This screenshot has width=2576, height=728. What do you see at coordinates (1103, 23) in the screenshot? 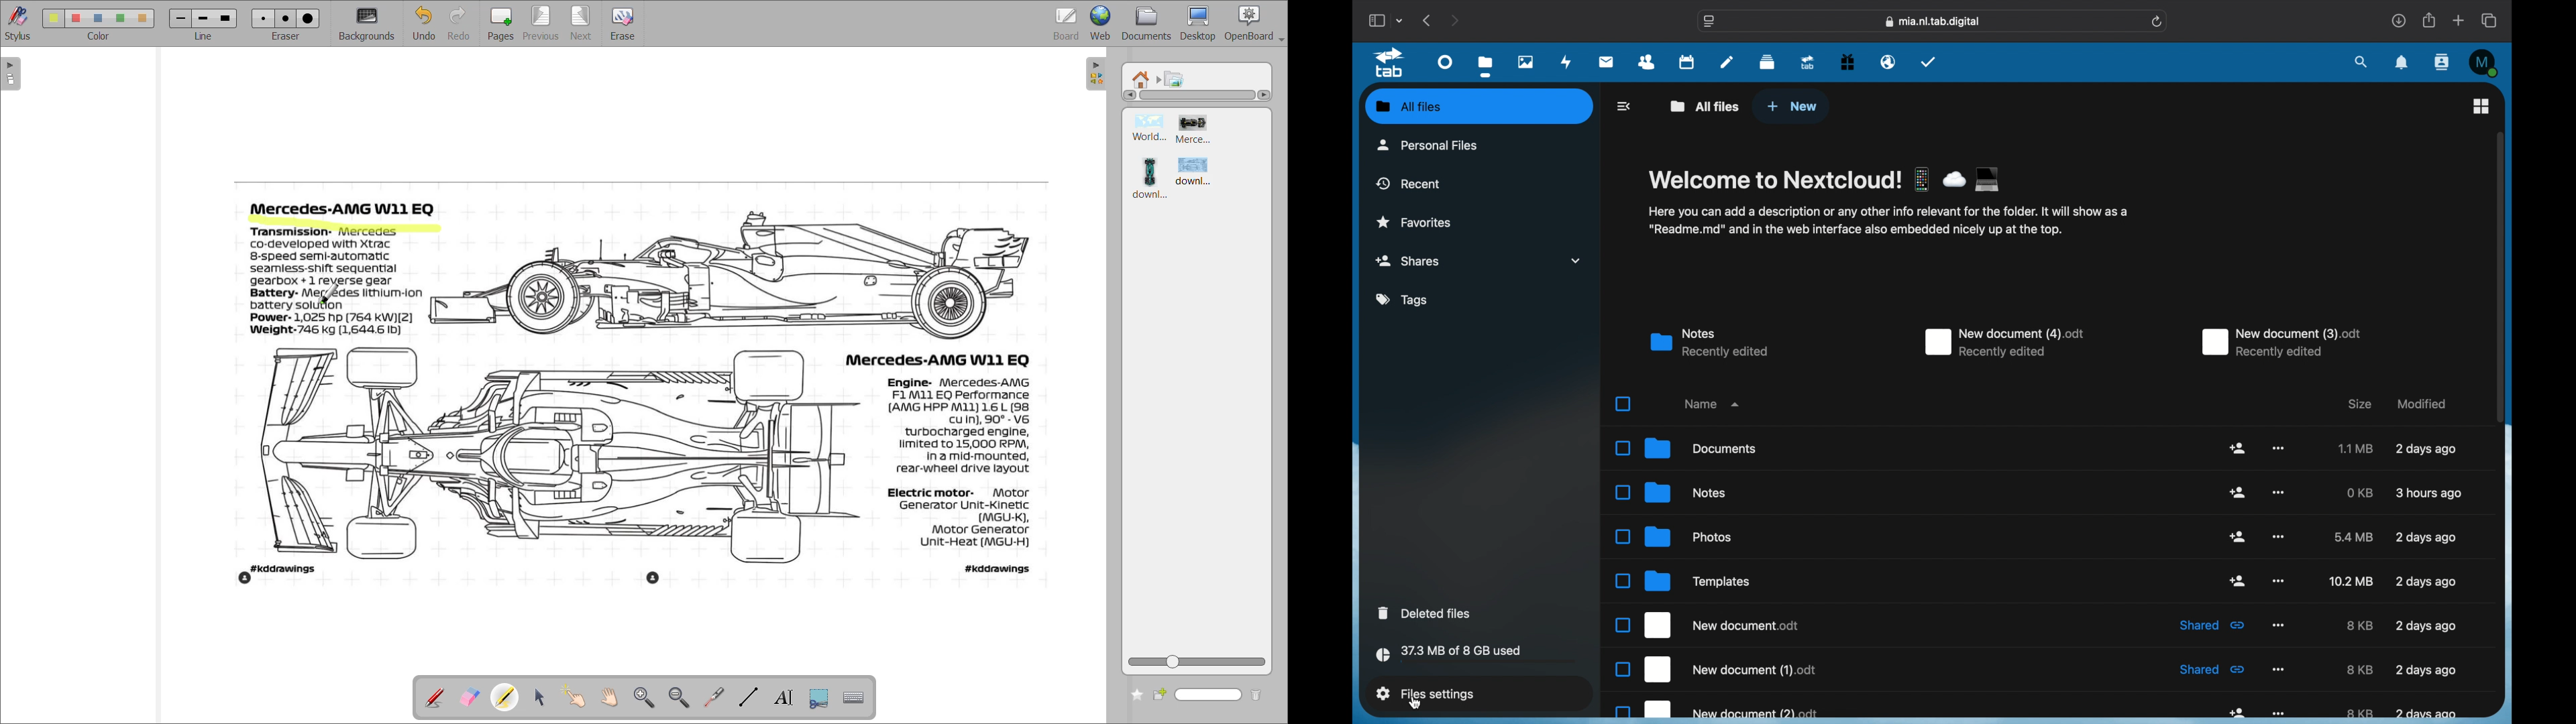
I see `web` at bounding box center [1103, 23].